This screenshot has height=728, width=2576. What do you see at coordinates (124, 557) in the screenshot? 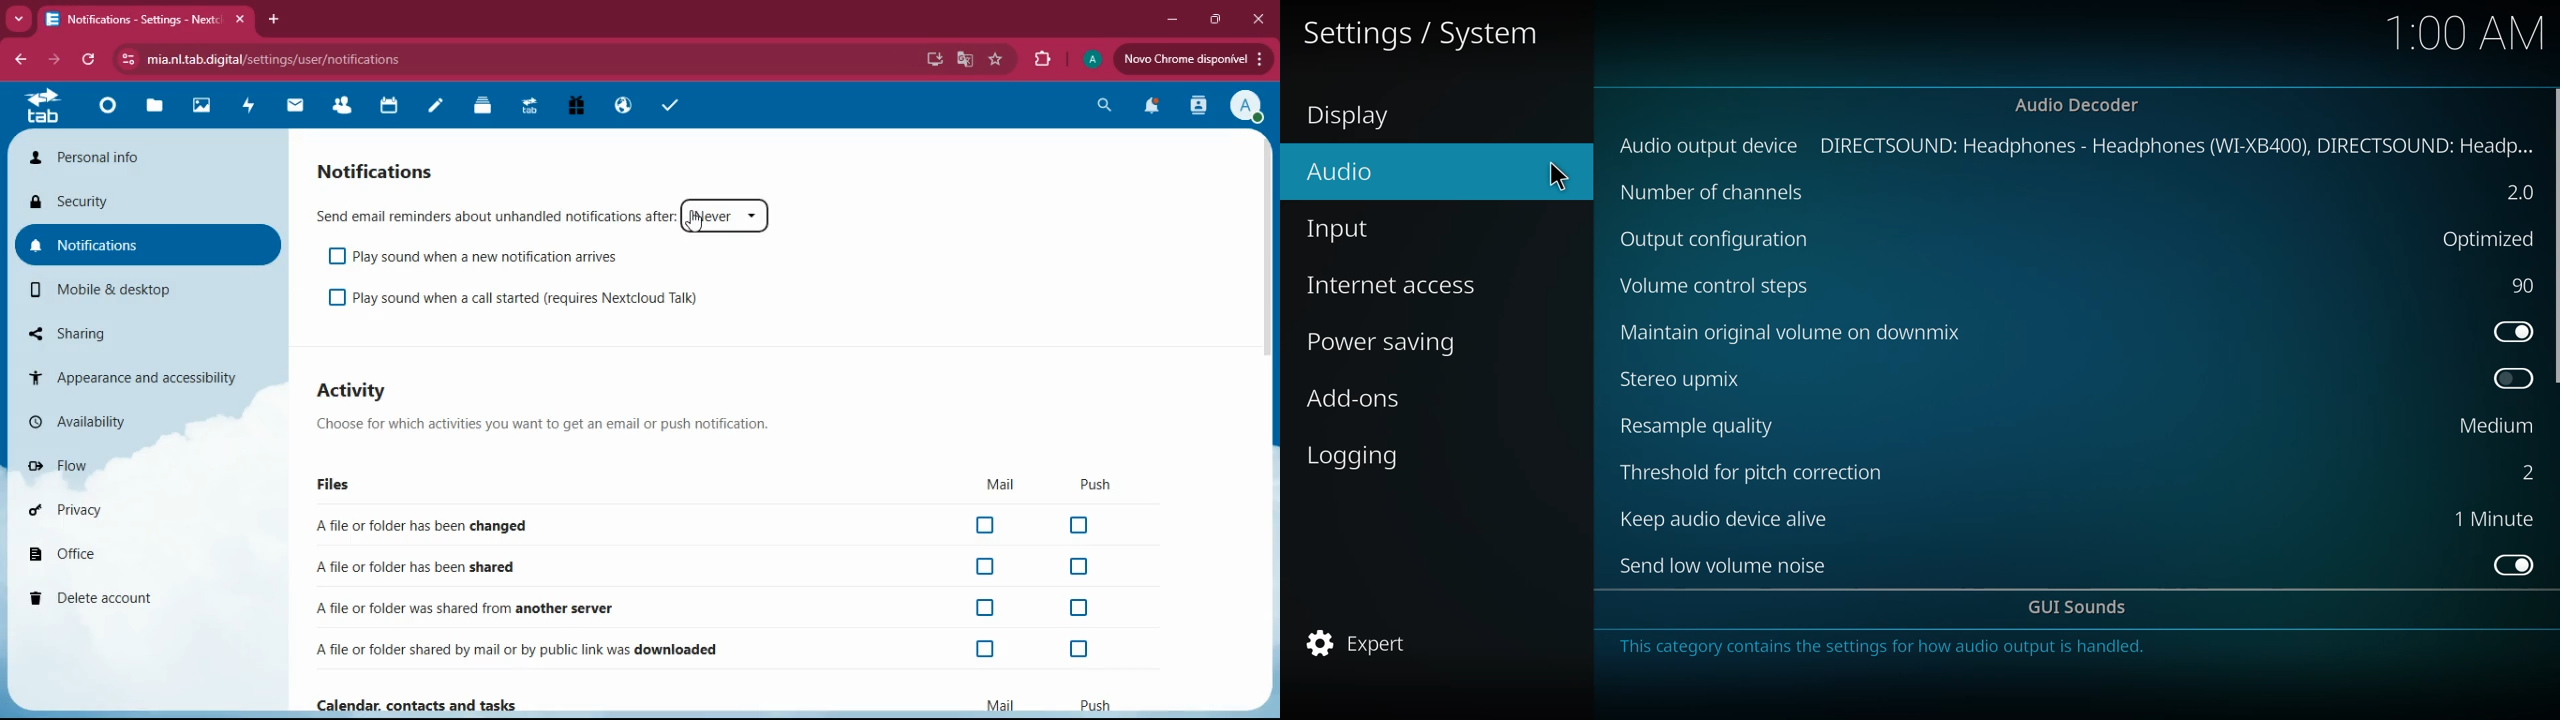
I see `office` at bounding box center [124, 557].